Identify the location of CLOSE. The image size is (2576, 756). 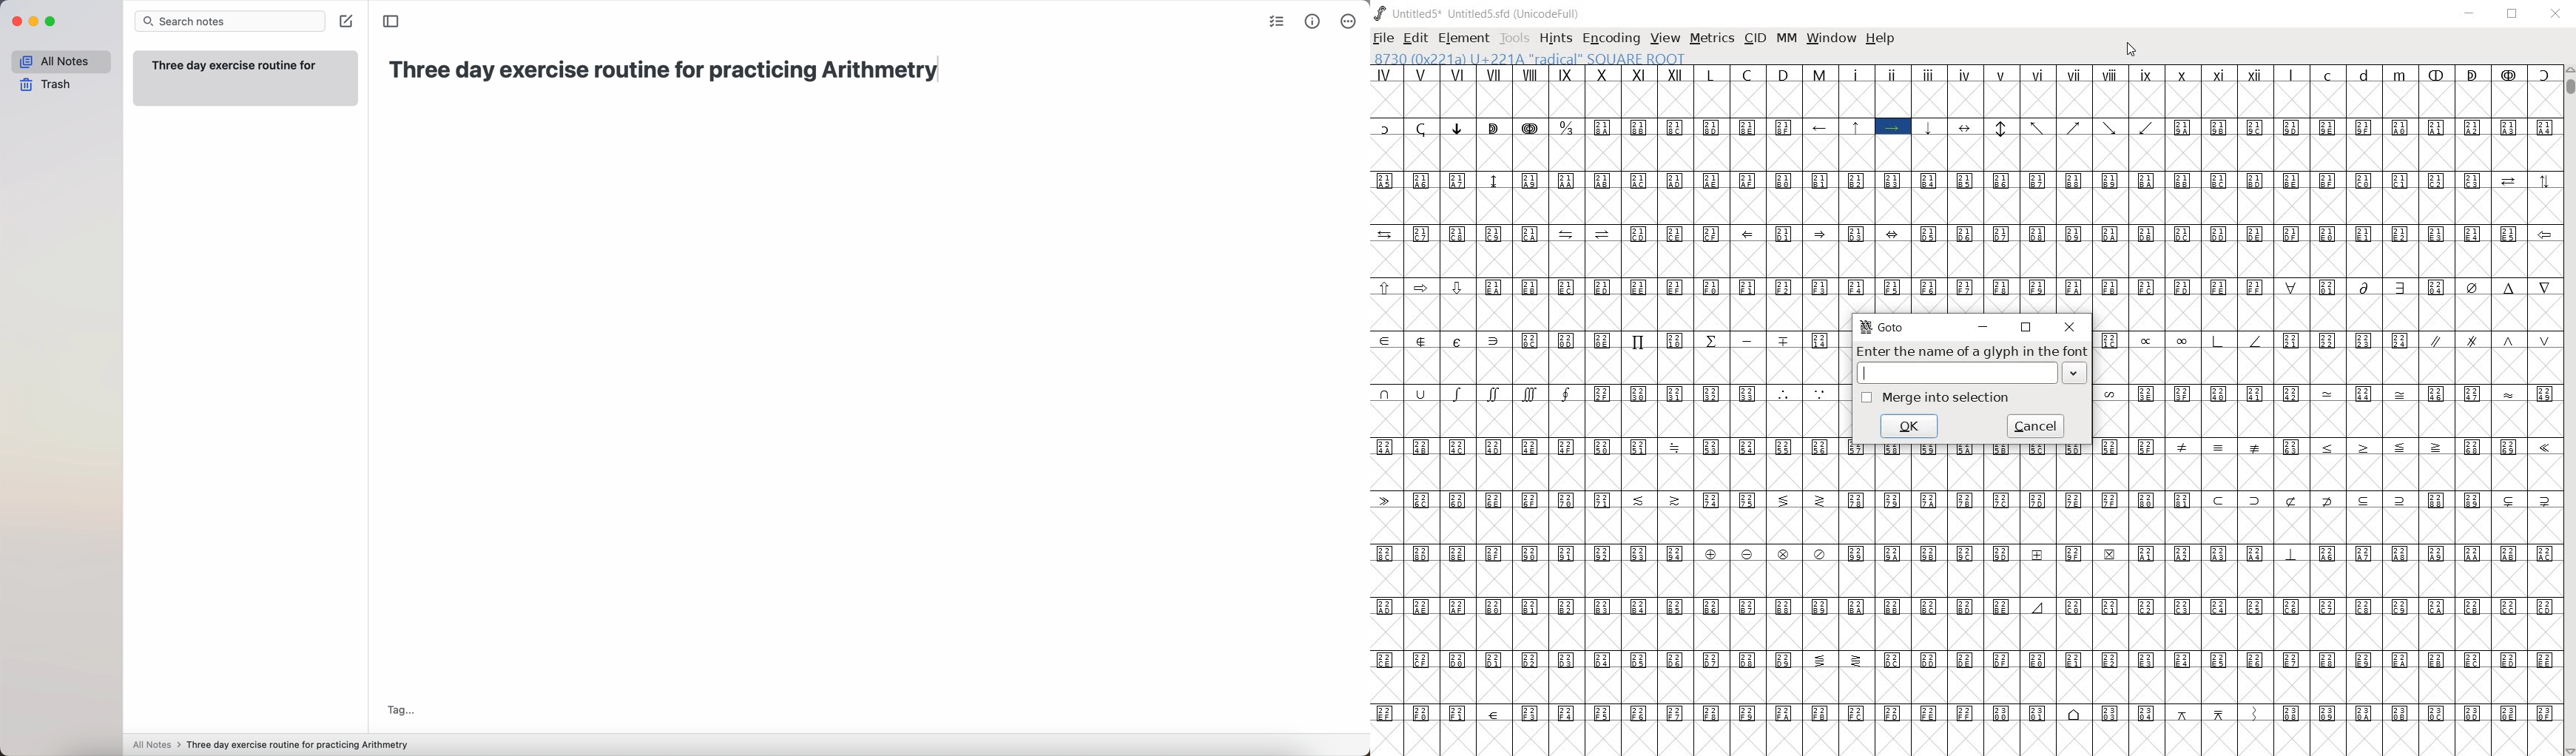
(2556, 14).